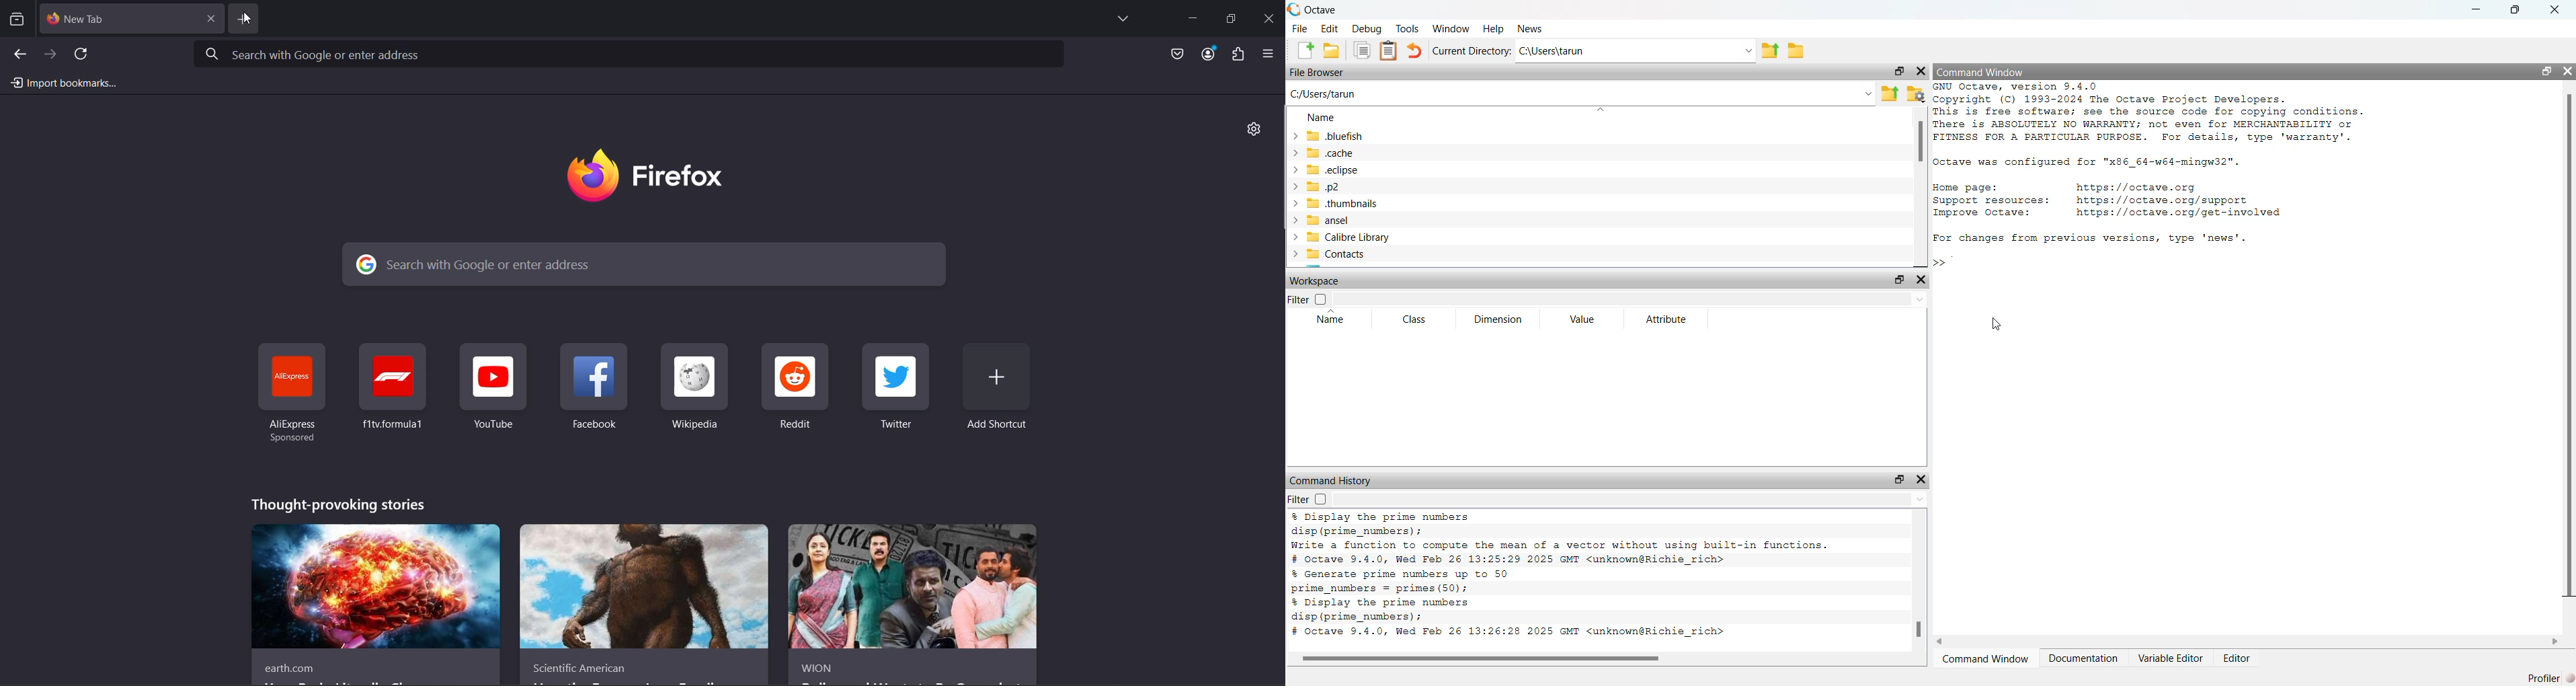  What do you see at coordinates (52, 54) in the screenshot?
I see `go forward one page` at bounding box center [52, 54].